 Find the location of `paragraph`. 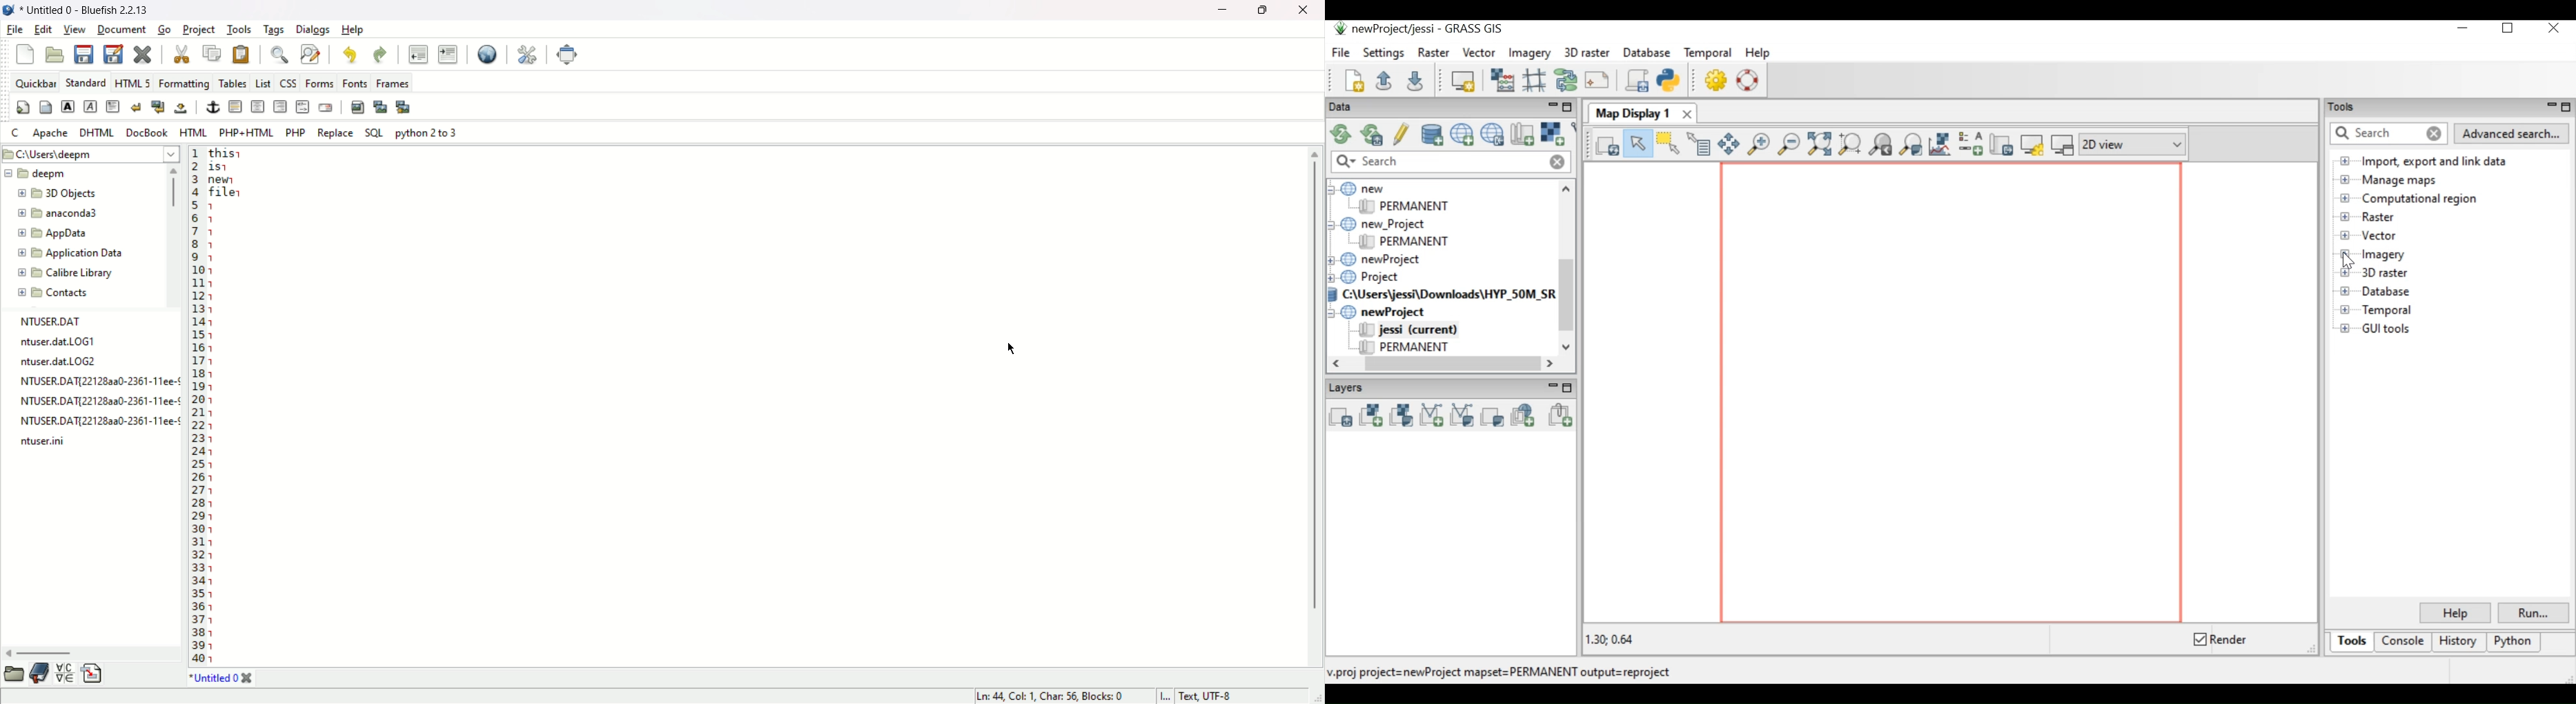

paragraph is located at coordinates (113, 105).